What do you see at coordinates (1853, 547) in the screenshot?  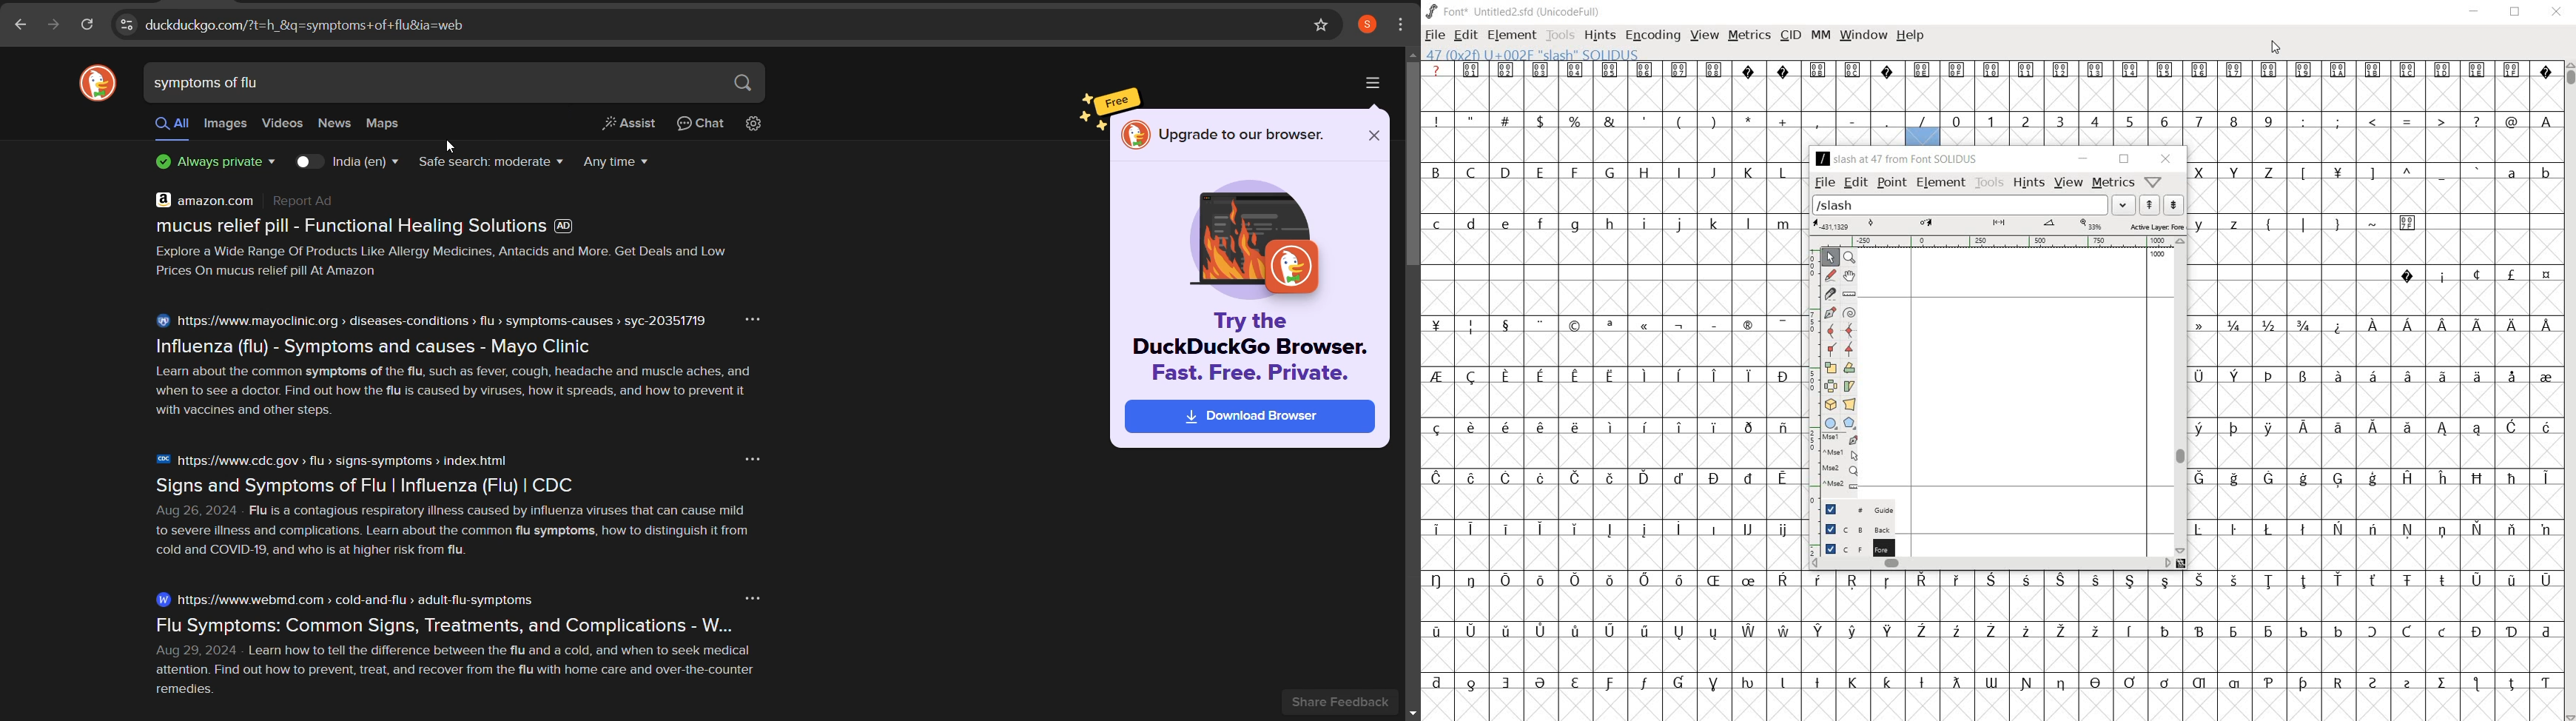 I see `foreground` at bounding box center [1853, 547].